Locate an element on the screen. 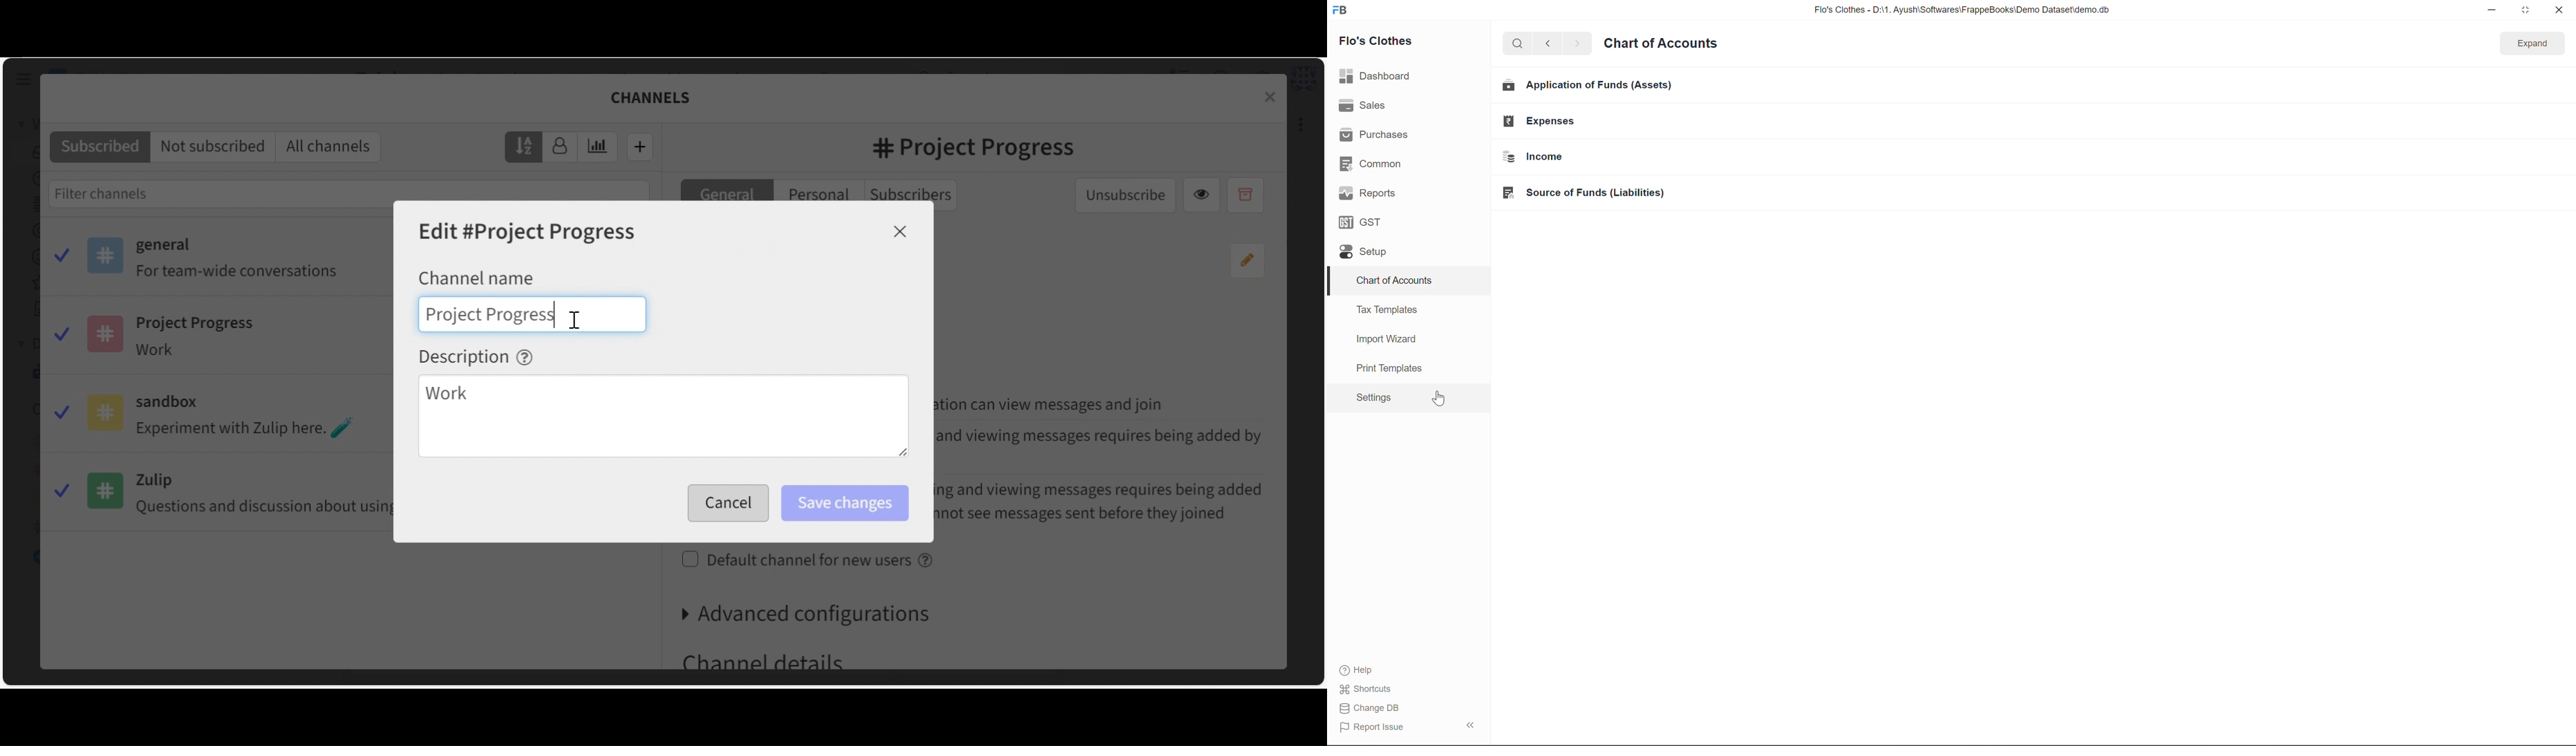  Change DB is located at coordinates (1369, 708).